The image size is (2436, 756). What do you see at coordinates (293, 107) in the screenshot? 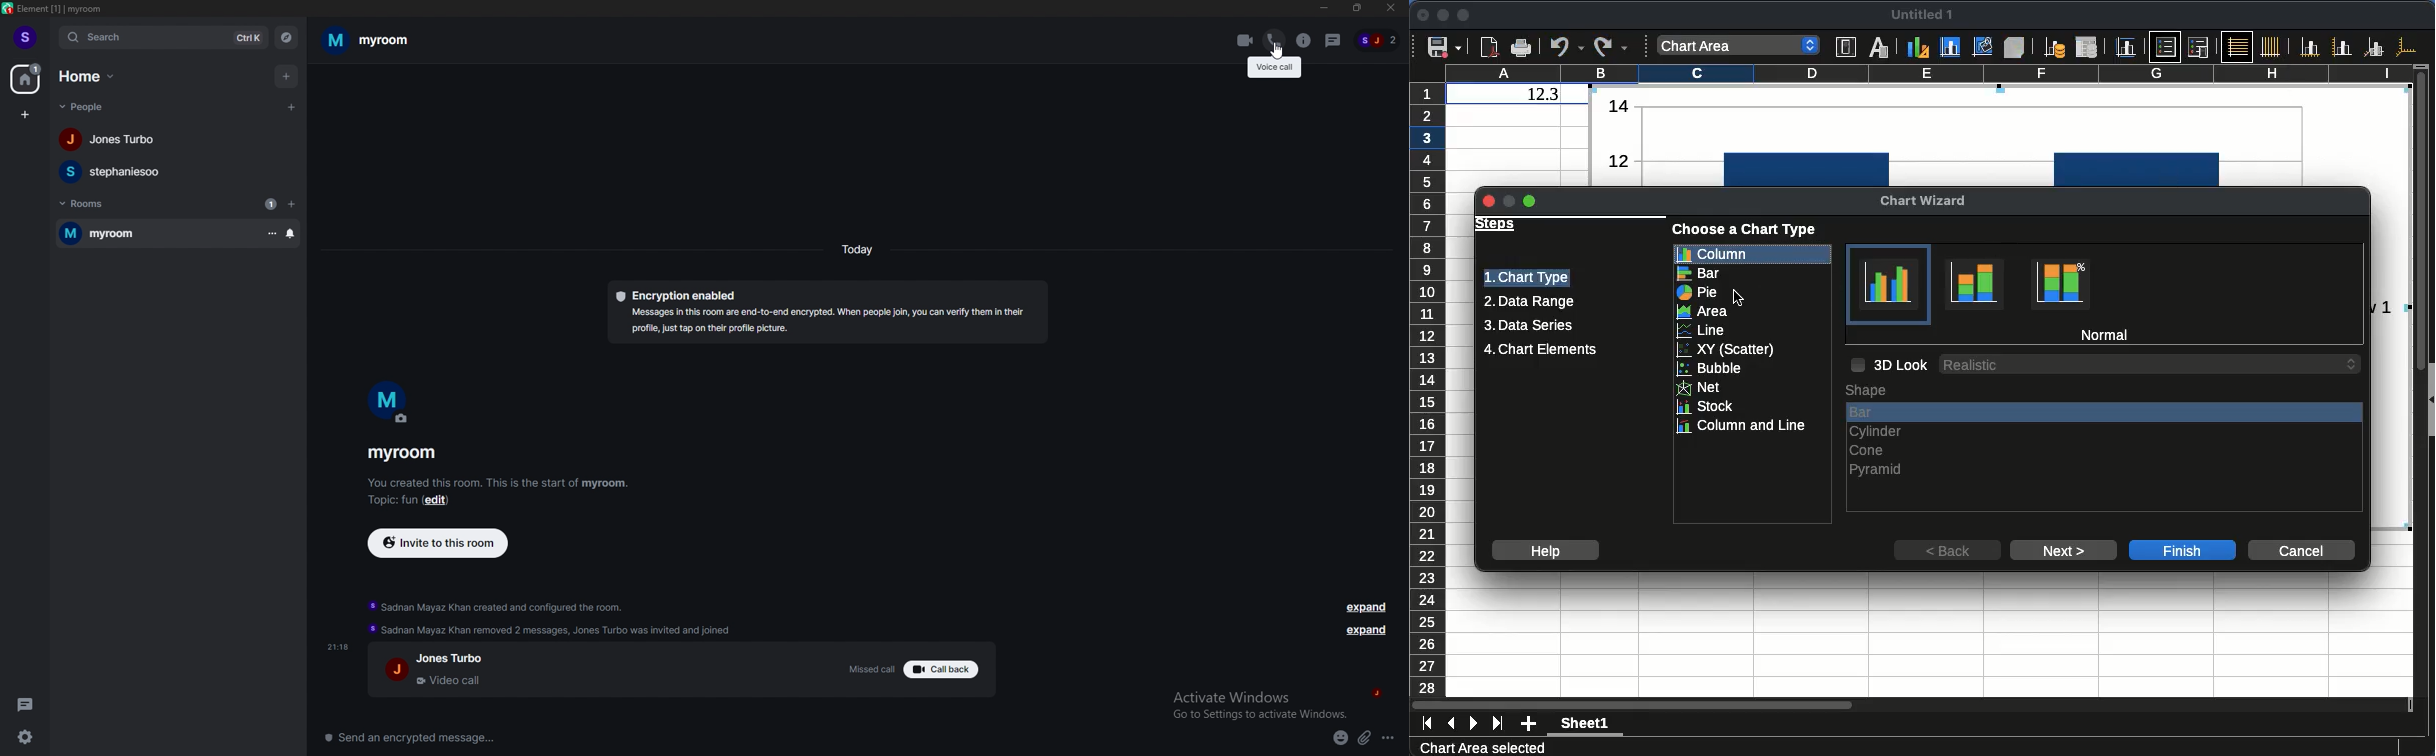
I see `start chat` at bounding box center [293, 107].